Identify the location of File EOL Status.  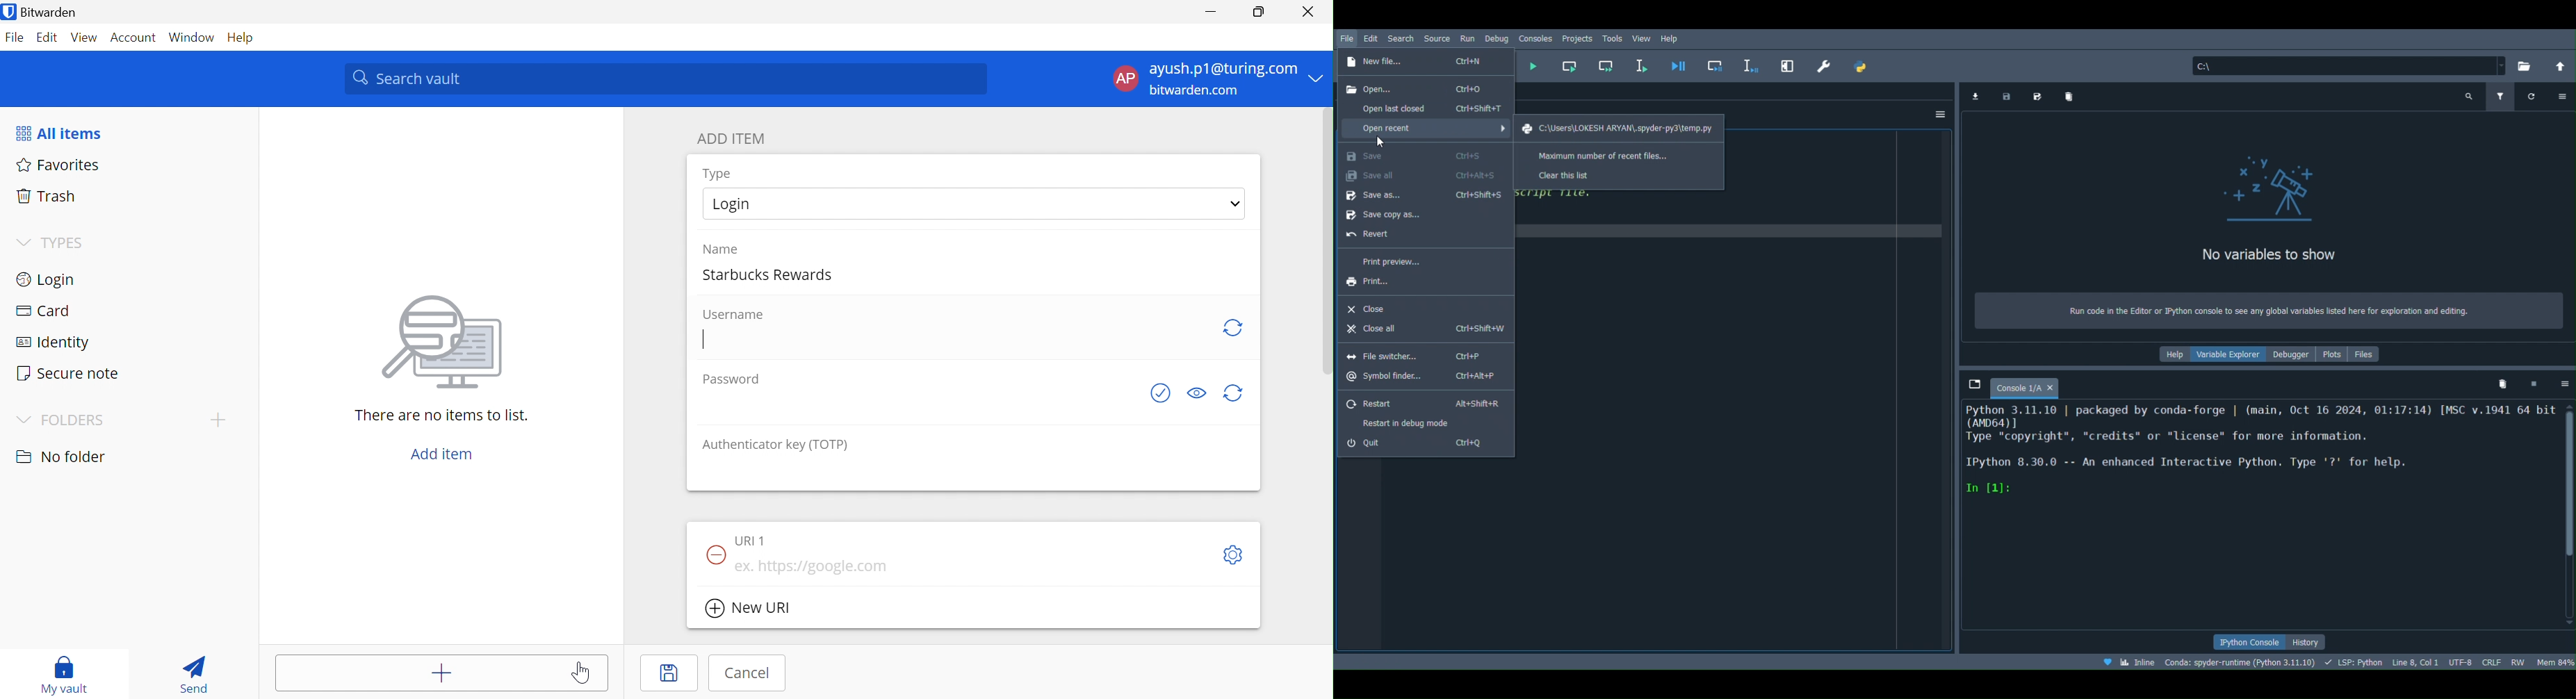
(2490, 660).